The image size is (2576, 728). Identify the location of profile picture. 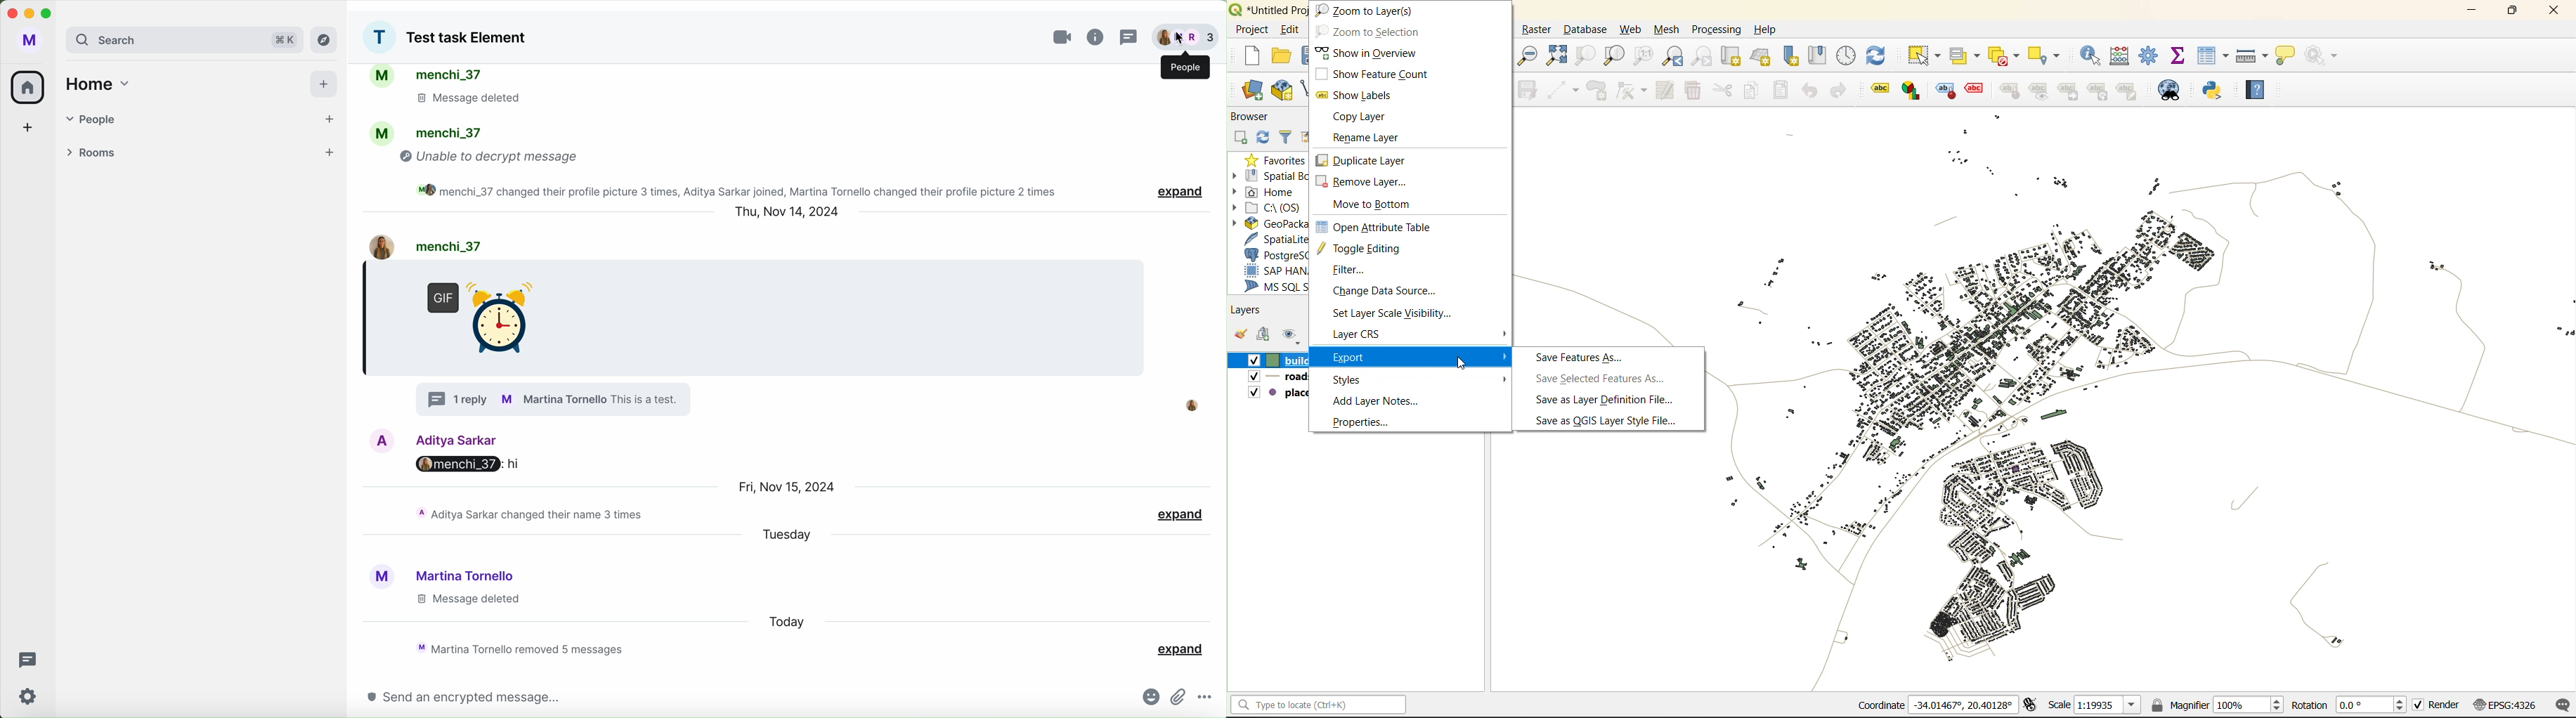
(1192, 405).